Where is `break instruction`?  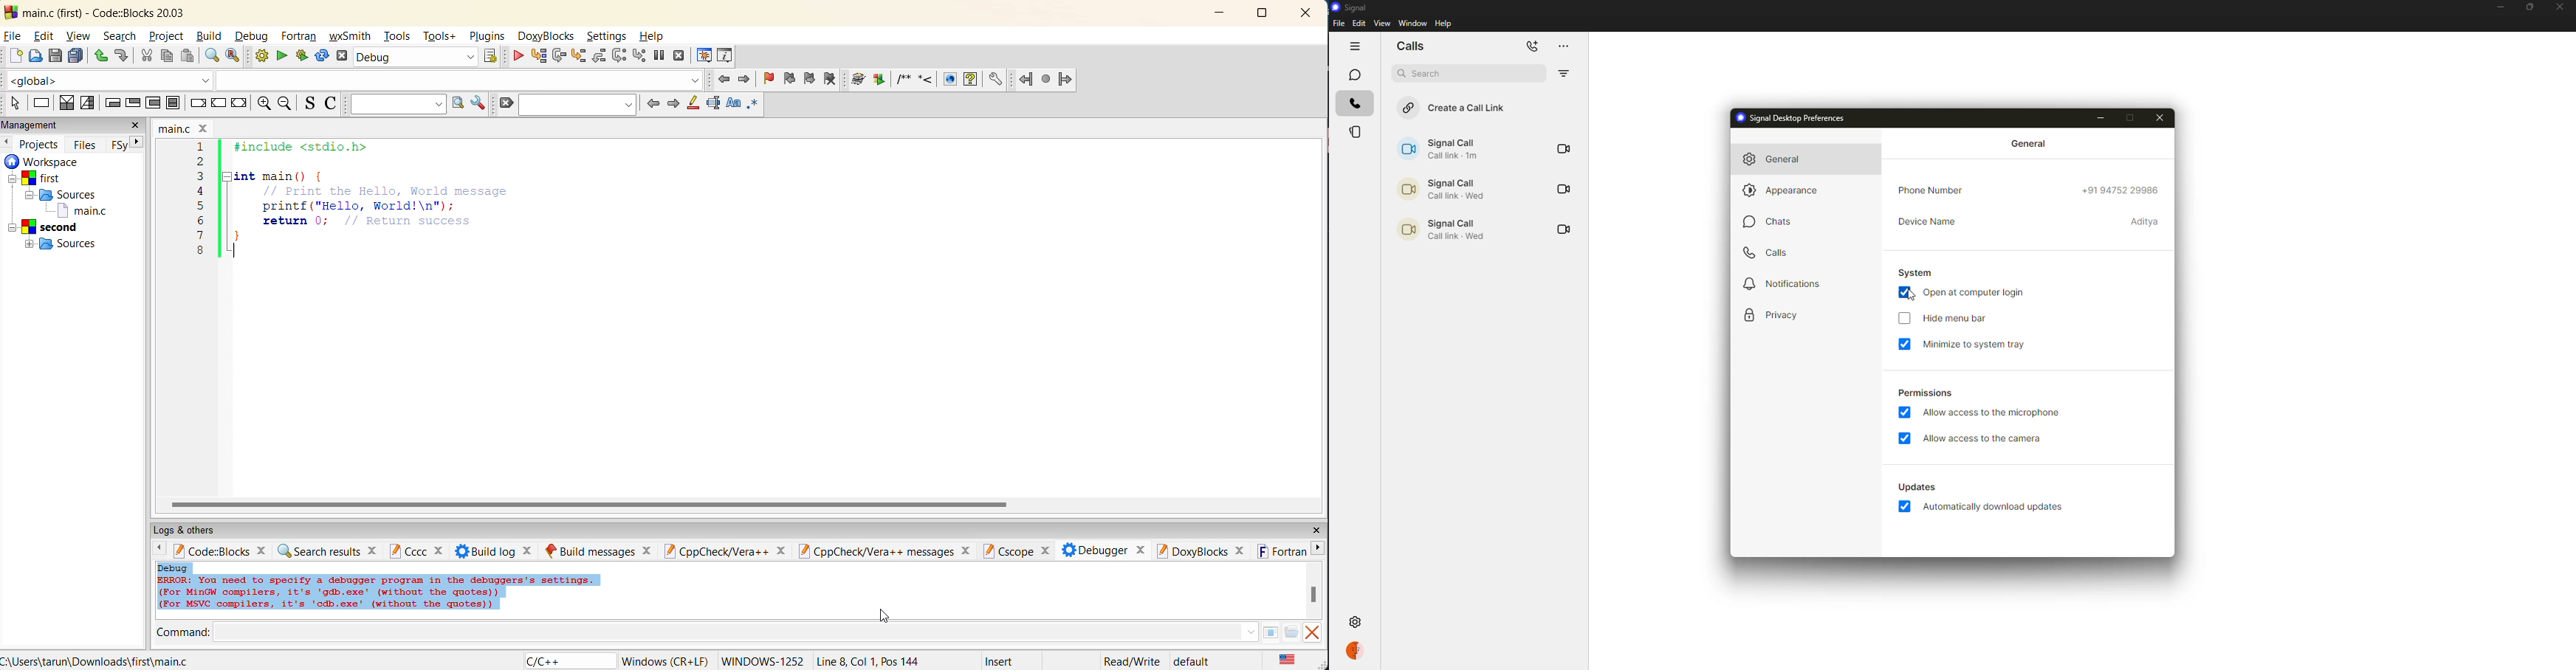 break instruction is located at coordinates (196, 103).